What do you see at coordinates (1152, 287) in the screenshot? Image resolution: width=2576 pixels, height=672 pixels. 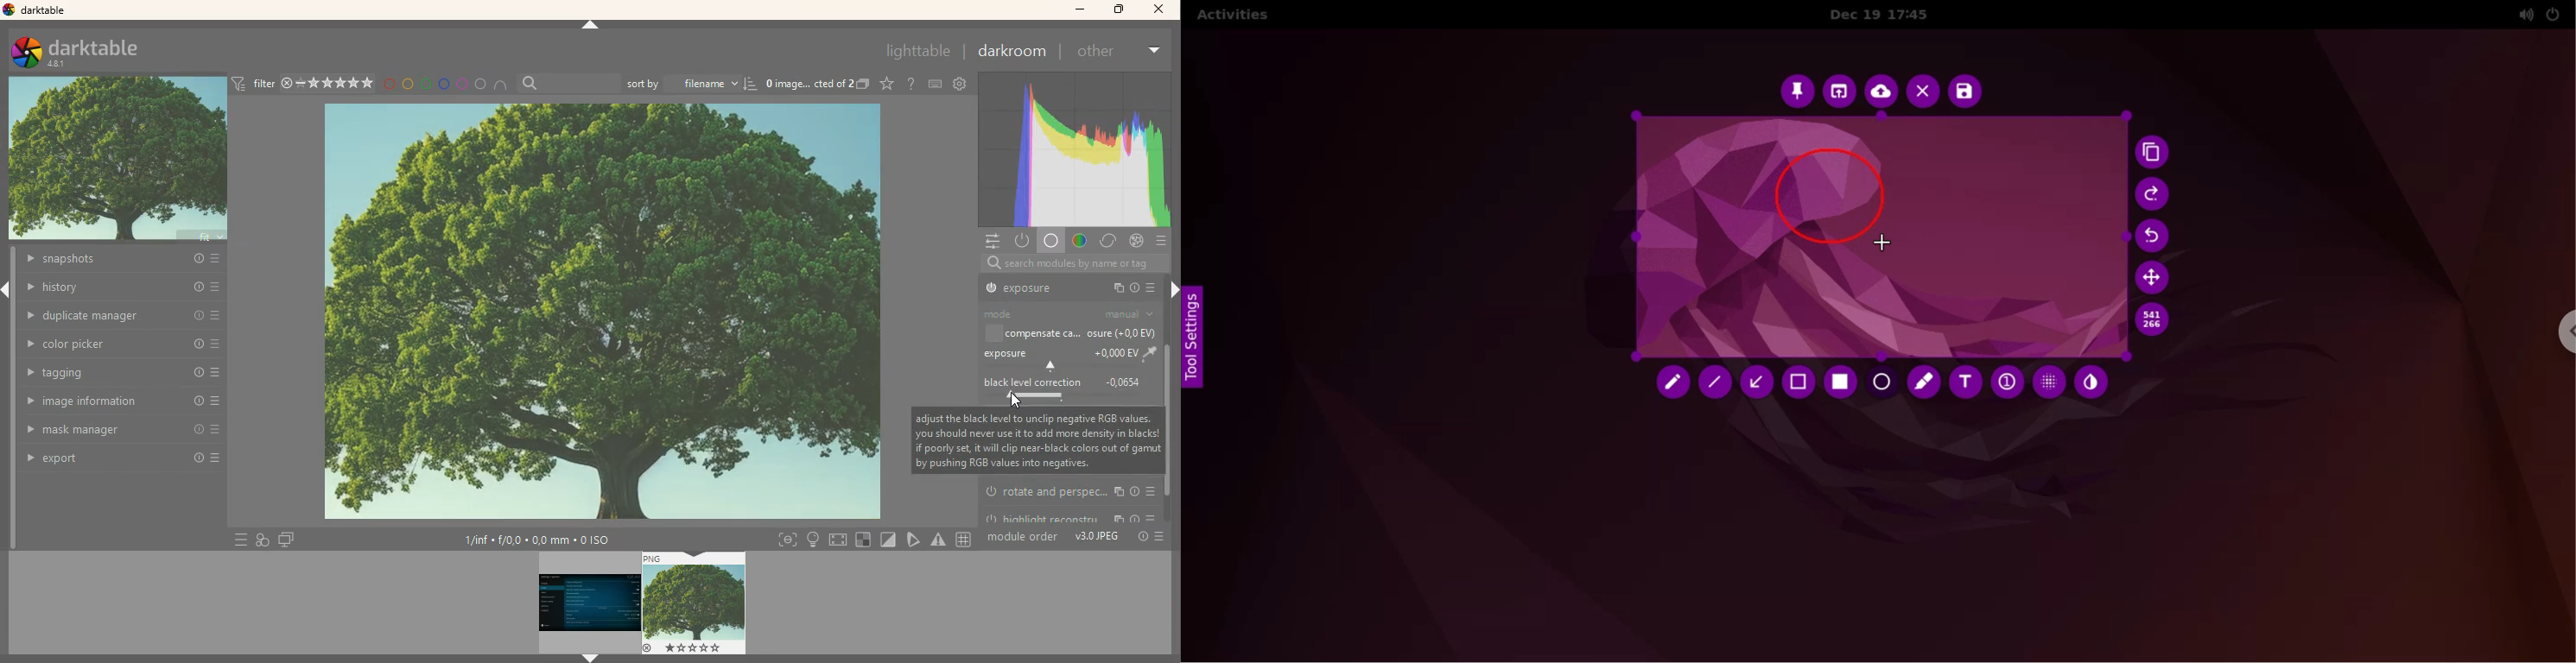 I see `more` at bounding box center [1152, 287].